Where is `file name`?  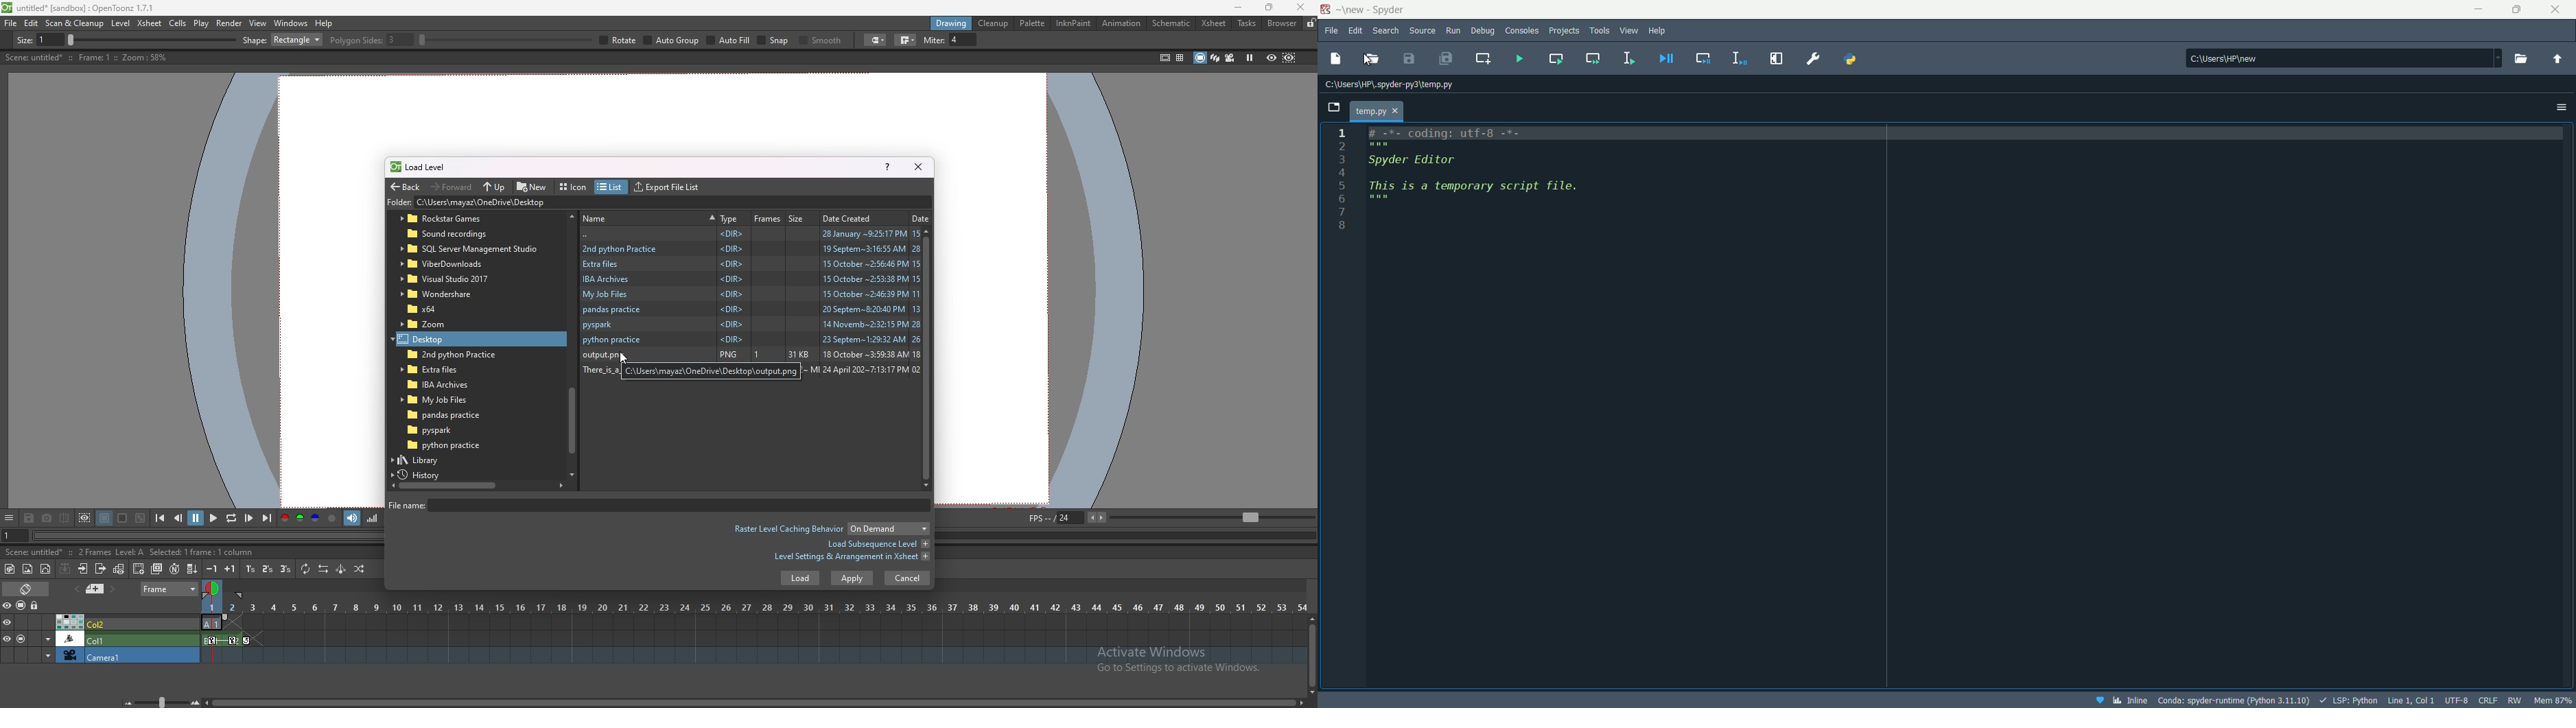
file name is located at coordinates (657, 505).